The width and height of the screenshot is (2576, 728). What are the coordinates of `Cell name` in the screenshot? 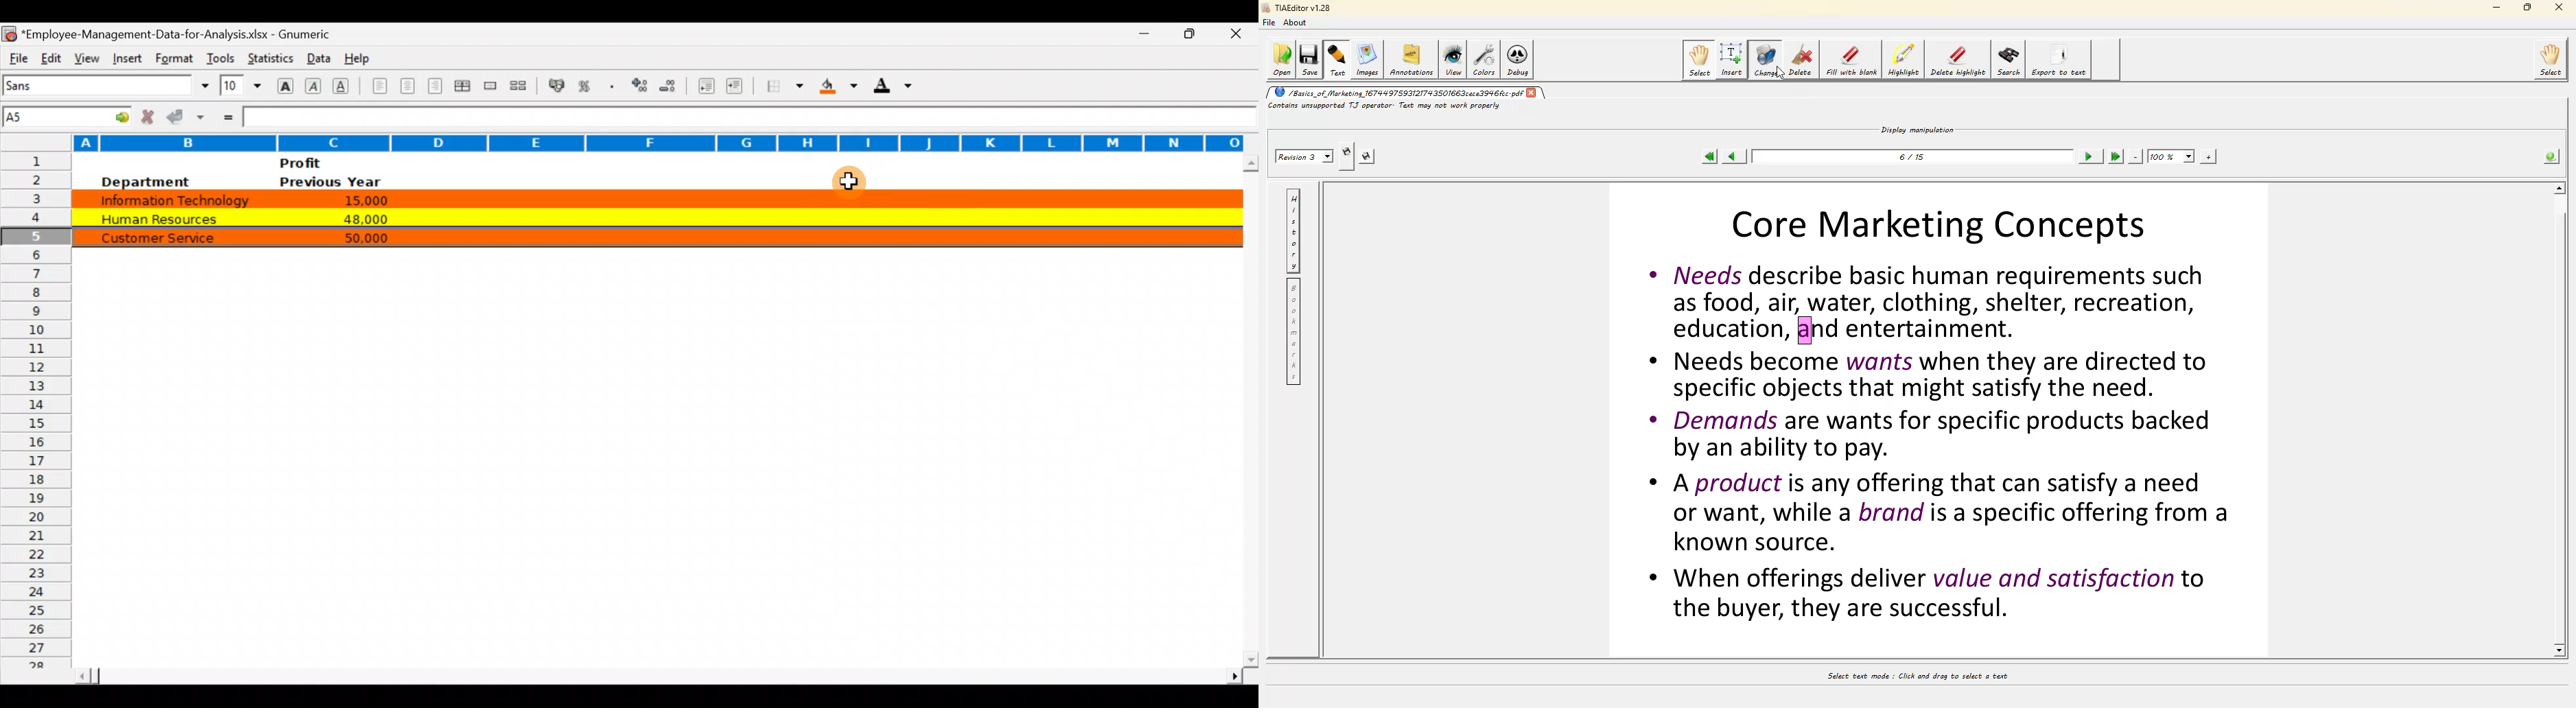 It's located at (68, 113).